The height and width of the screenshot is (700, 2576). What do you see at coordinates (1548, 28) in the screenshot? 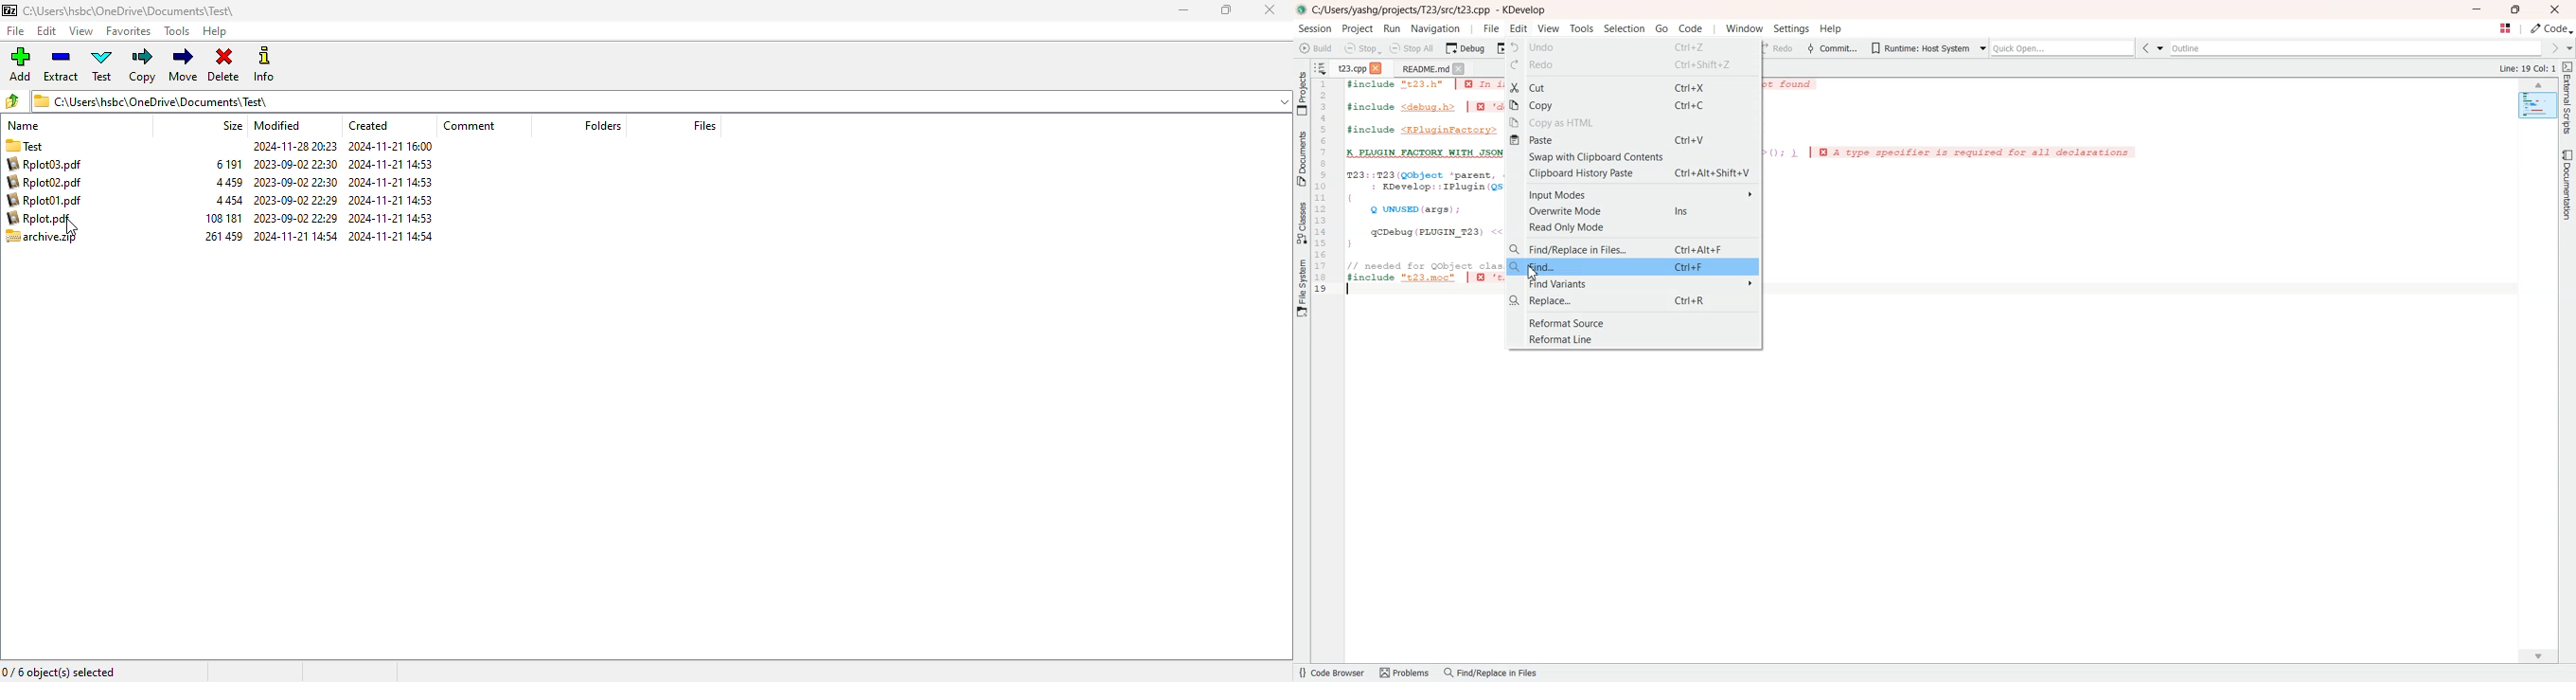
I see `View` at bounding box center [1548, 28].